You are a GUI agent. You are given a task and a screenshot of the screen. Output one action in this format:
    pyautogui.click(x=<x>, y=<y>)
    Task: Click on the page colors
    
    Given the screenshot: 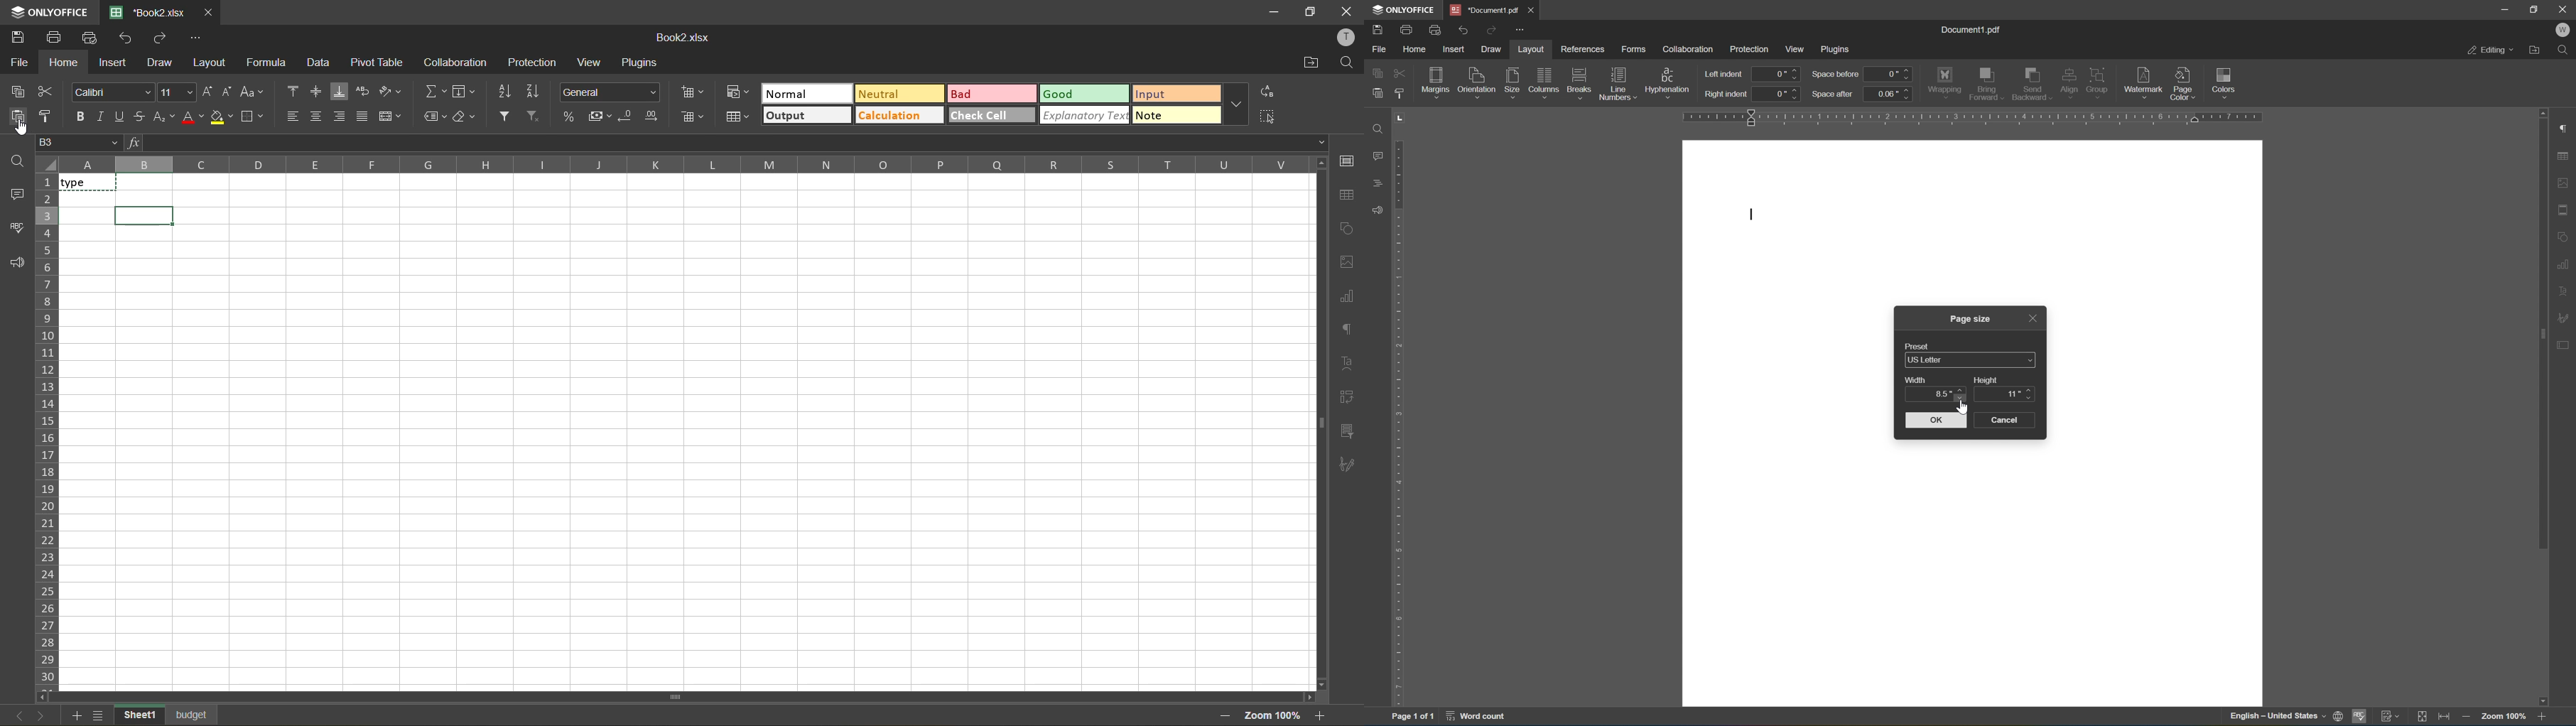 What is the action you would take?
    pyautogui.click(x=2182, y=83)
    